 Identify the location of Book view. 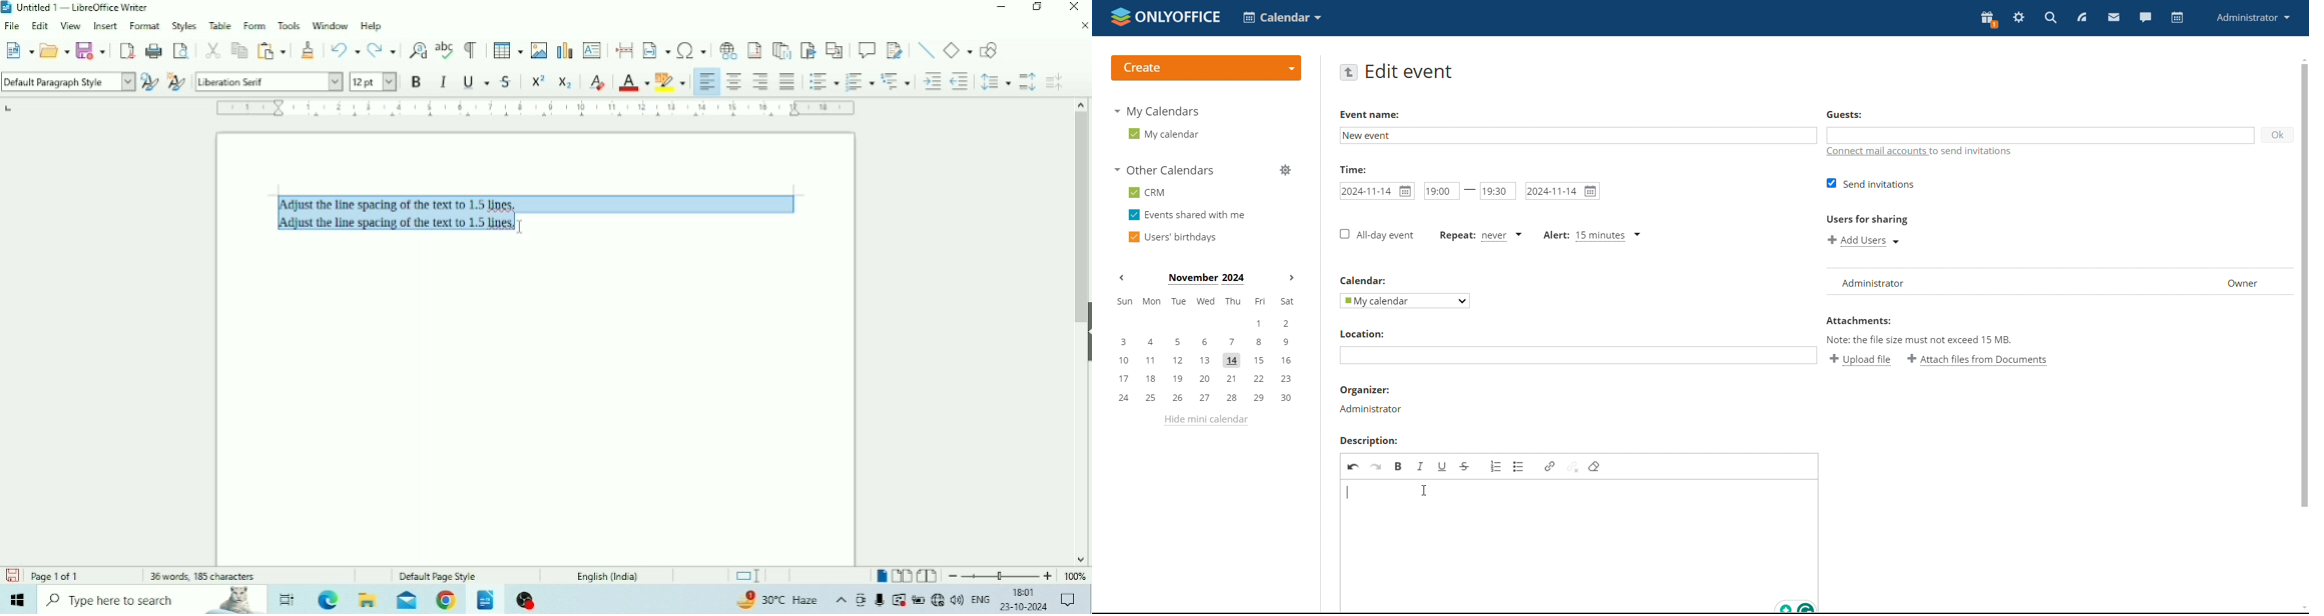
(926, 575).